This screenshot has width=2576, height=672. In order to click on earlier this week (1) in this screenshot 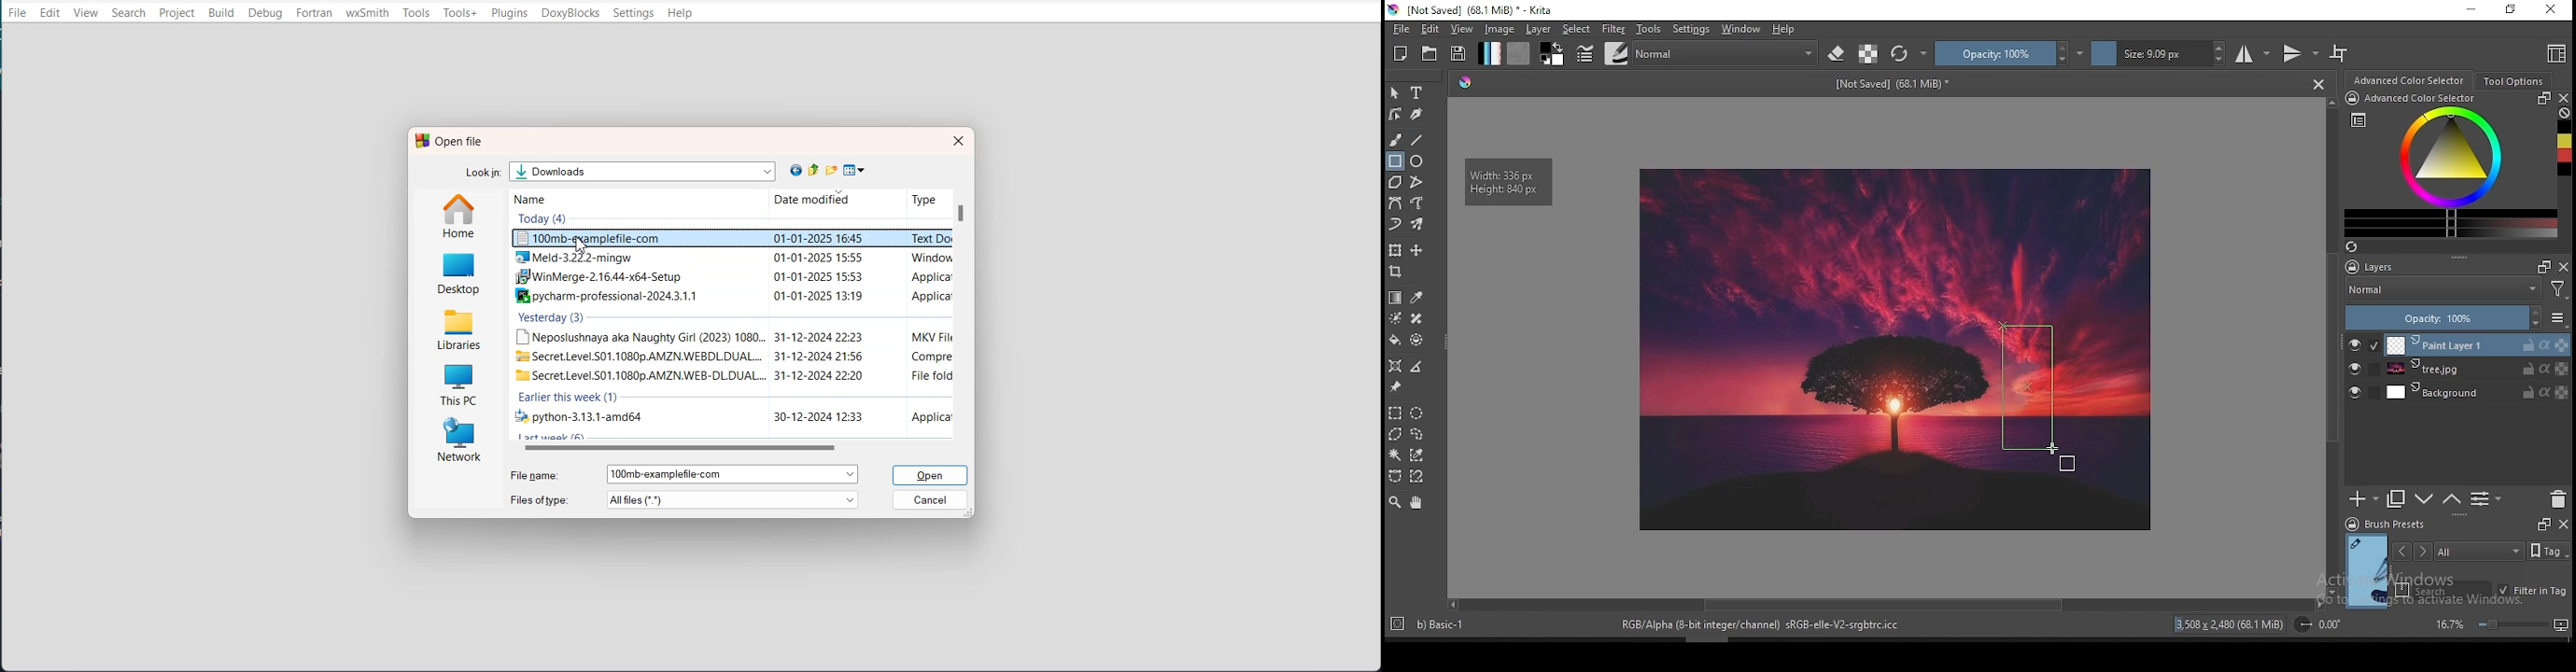, I will do `click(570, 398)`.